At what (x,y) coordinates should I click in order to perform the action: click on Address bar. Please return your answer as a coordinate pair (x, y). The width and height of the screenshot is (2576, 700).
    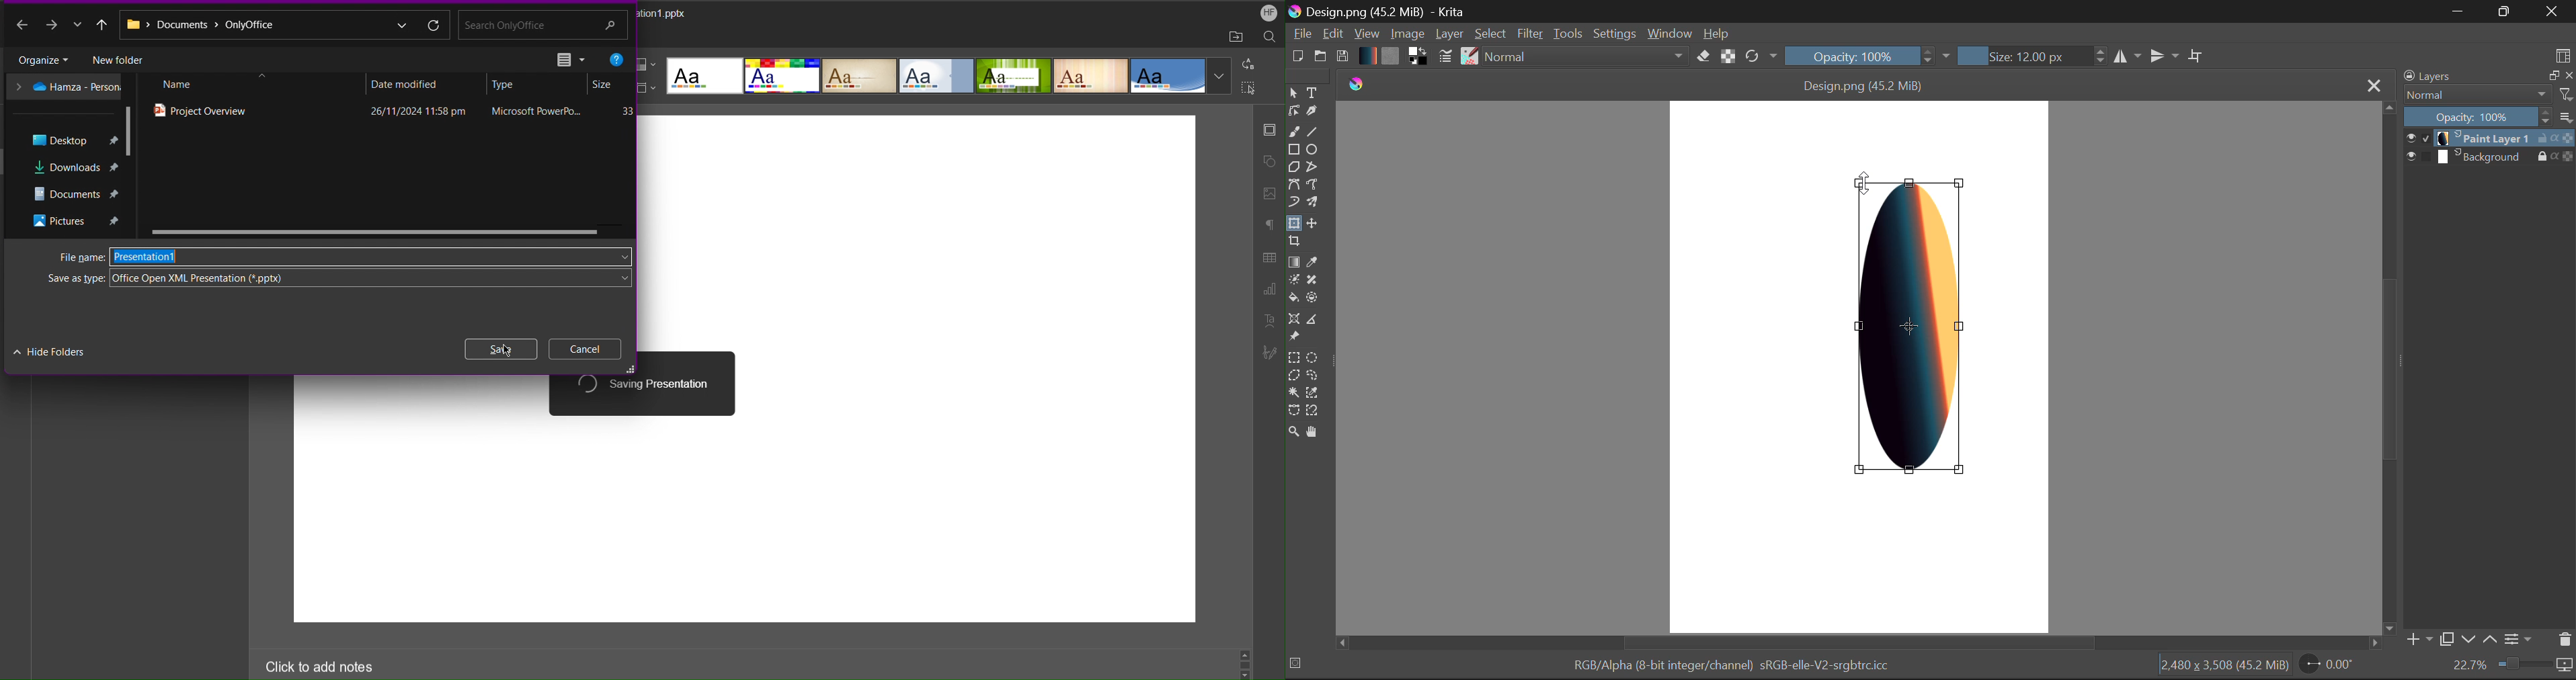
    Looking at the image, I should click on (285, 25).